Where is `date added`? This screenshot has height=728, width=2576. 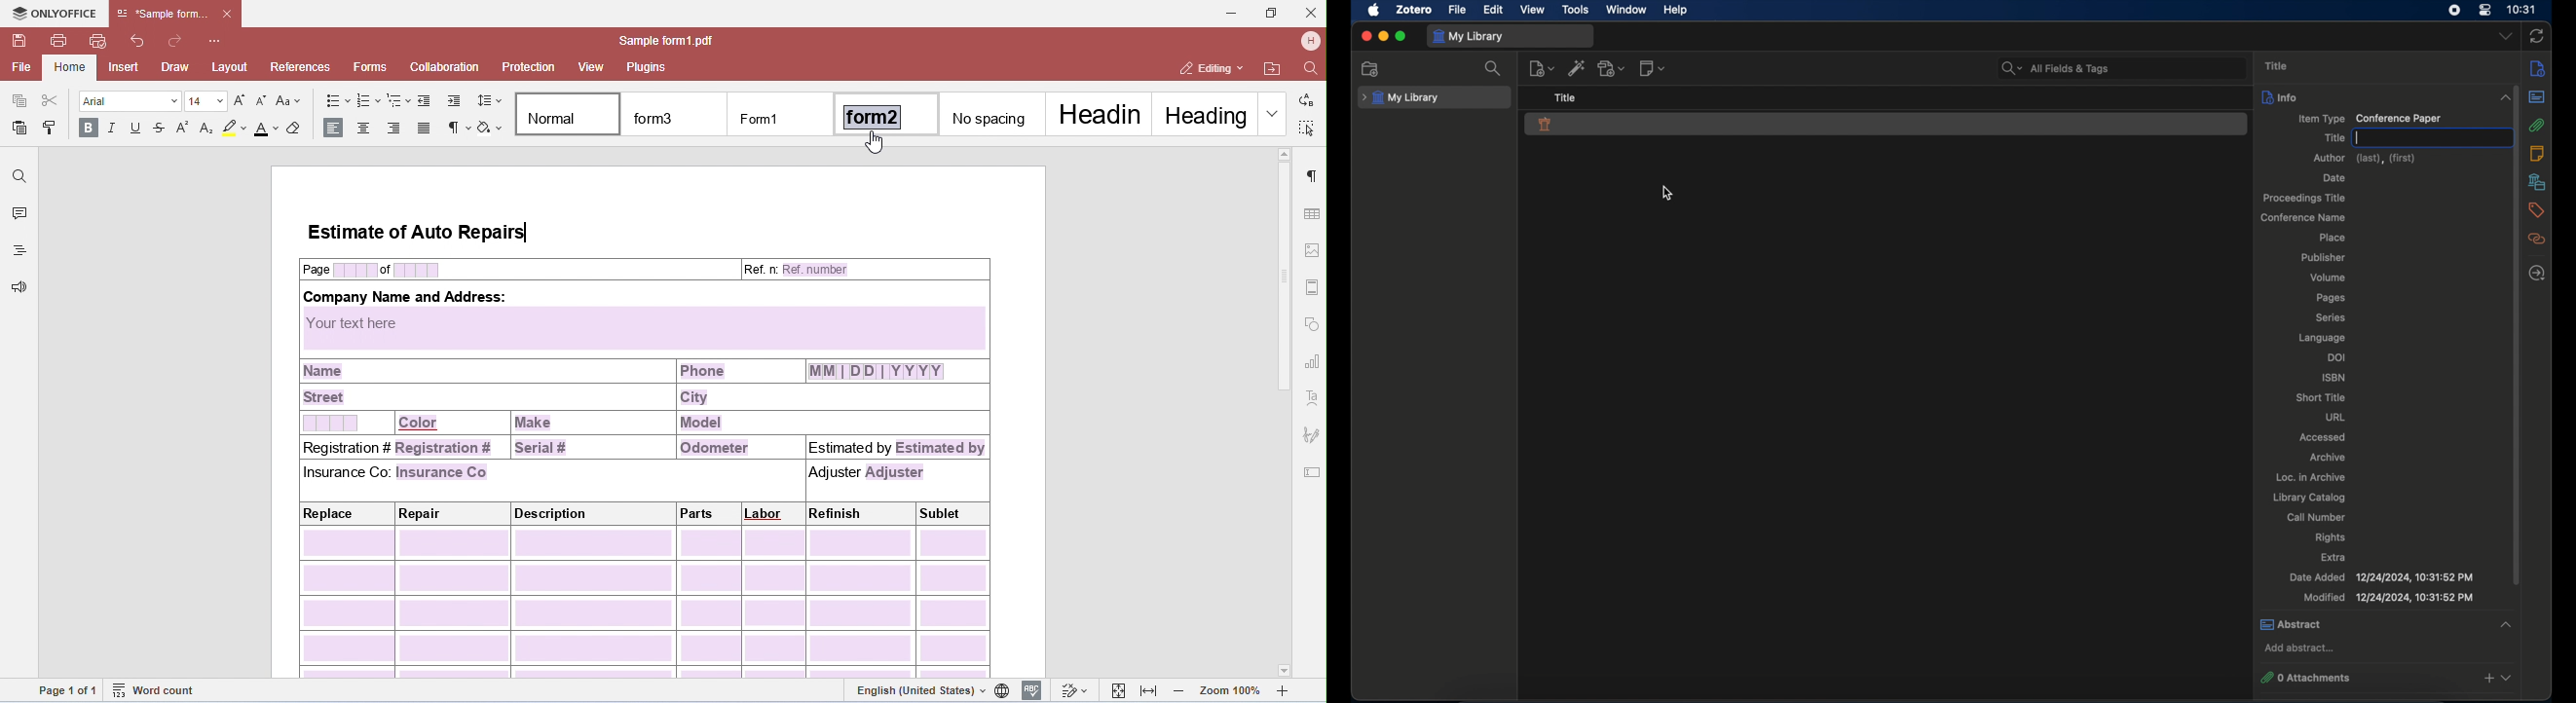
date added is located at coordinates (2382, 577).